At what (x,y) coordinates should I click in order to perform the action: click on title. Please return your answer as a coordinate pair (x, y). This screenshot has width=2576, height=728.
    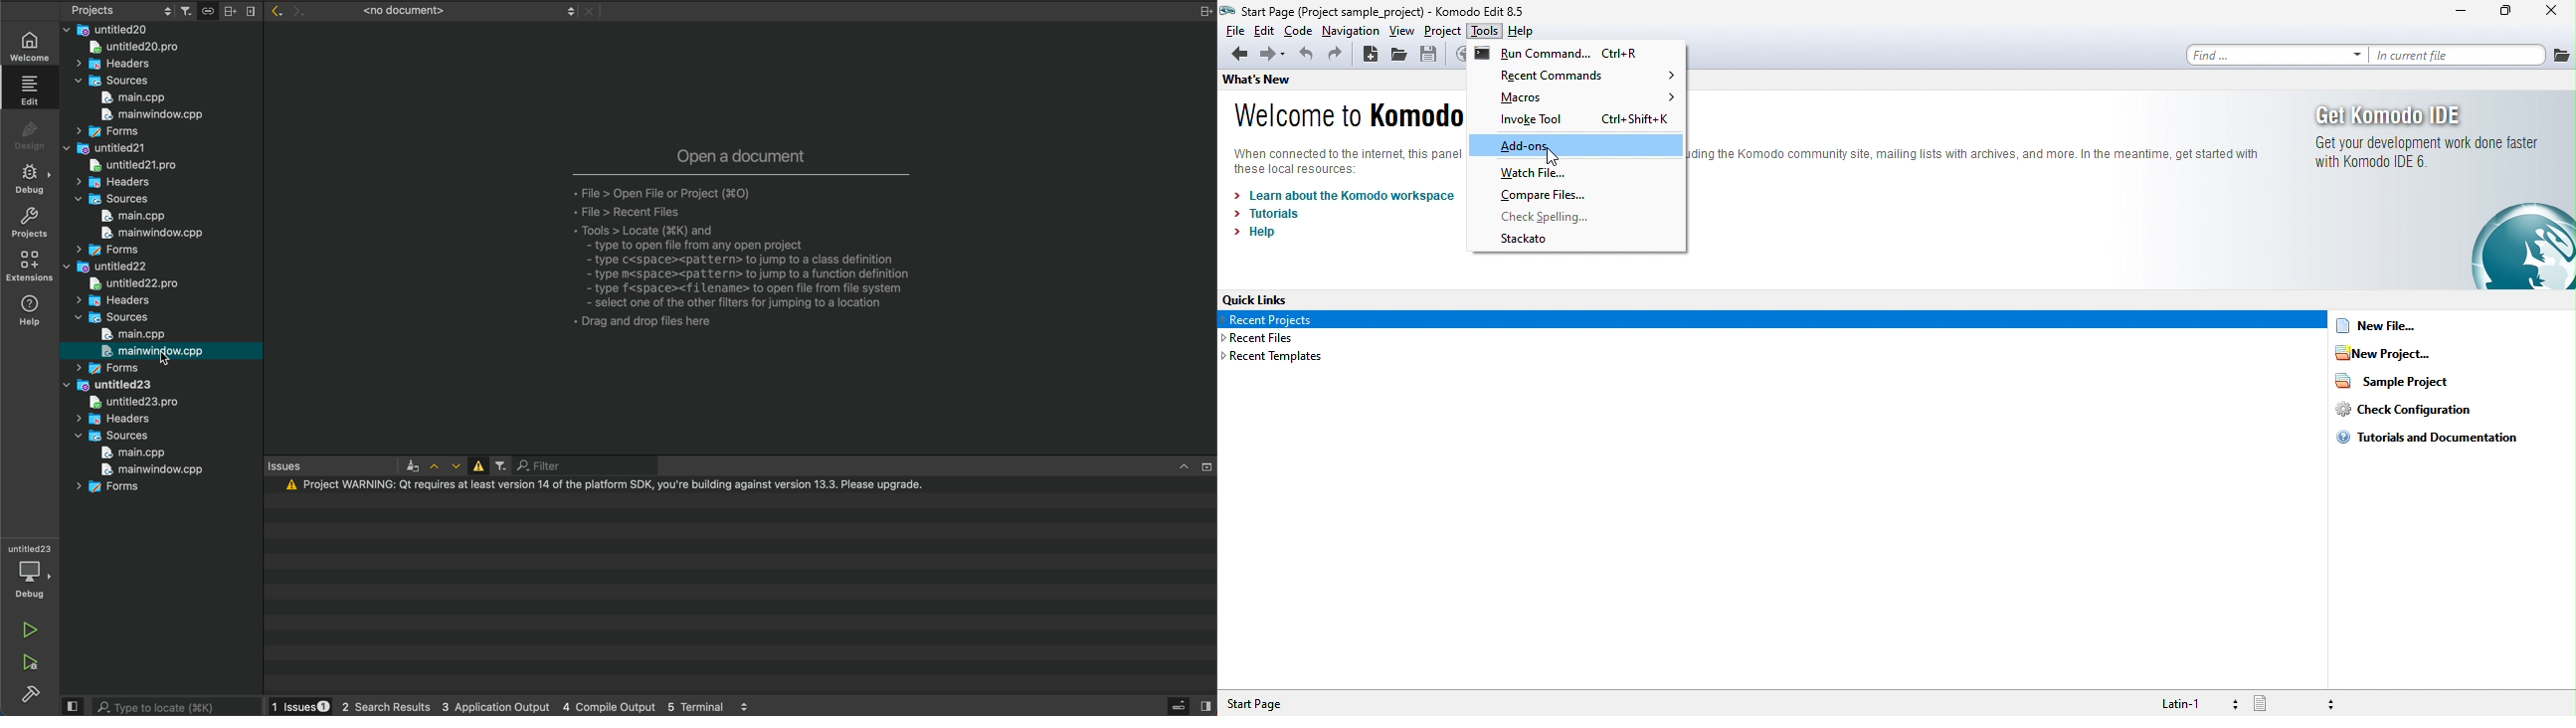
    Looking at the image, I should click on (1376, 10).